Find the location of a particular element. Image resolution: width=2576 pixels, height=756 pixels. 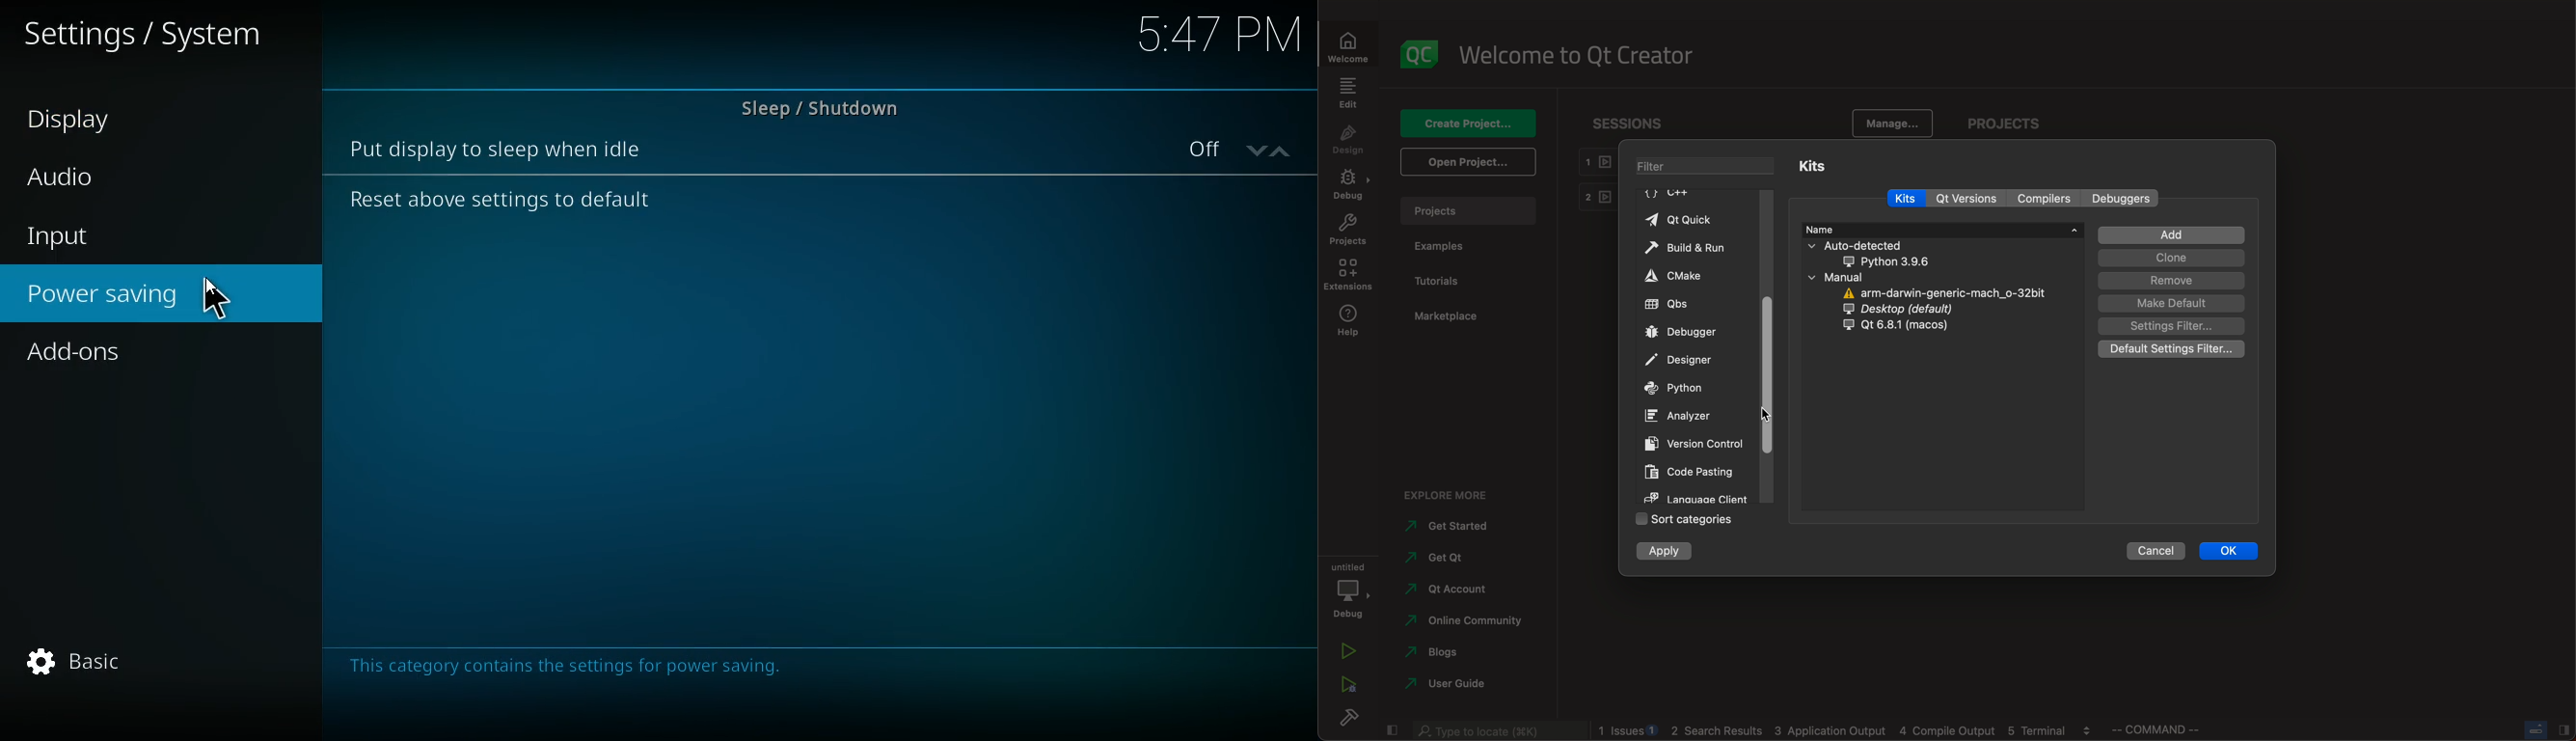

sort  is located at coordinates (1686, 519).